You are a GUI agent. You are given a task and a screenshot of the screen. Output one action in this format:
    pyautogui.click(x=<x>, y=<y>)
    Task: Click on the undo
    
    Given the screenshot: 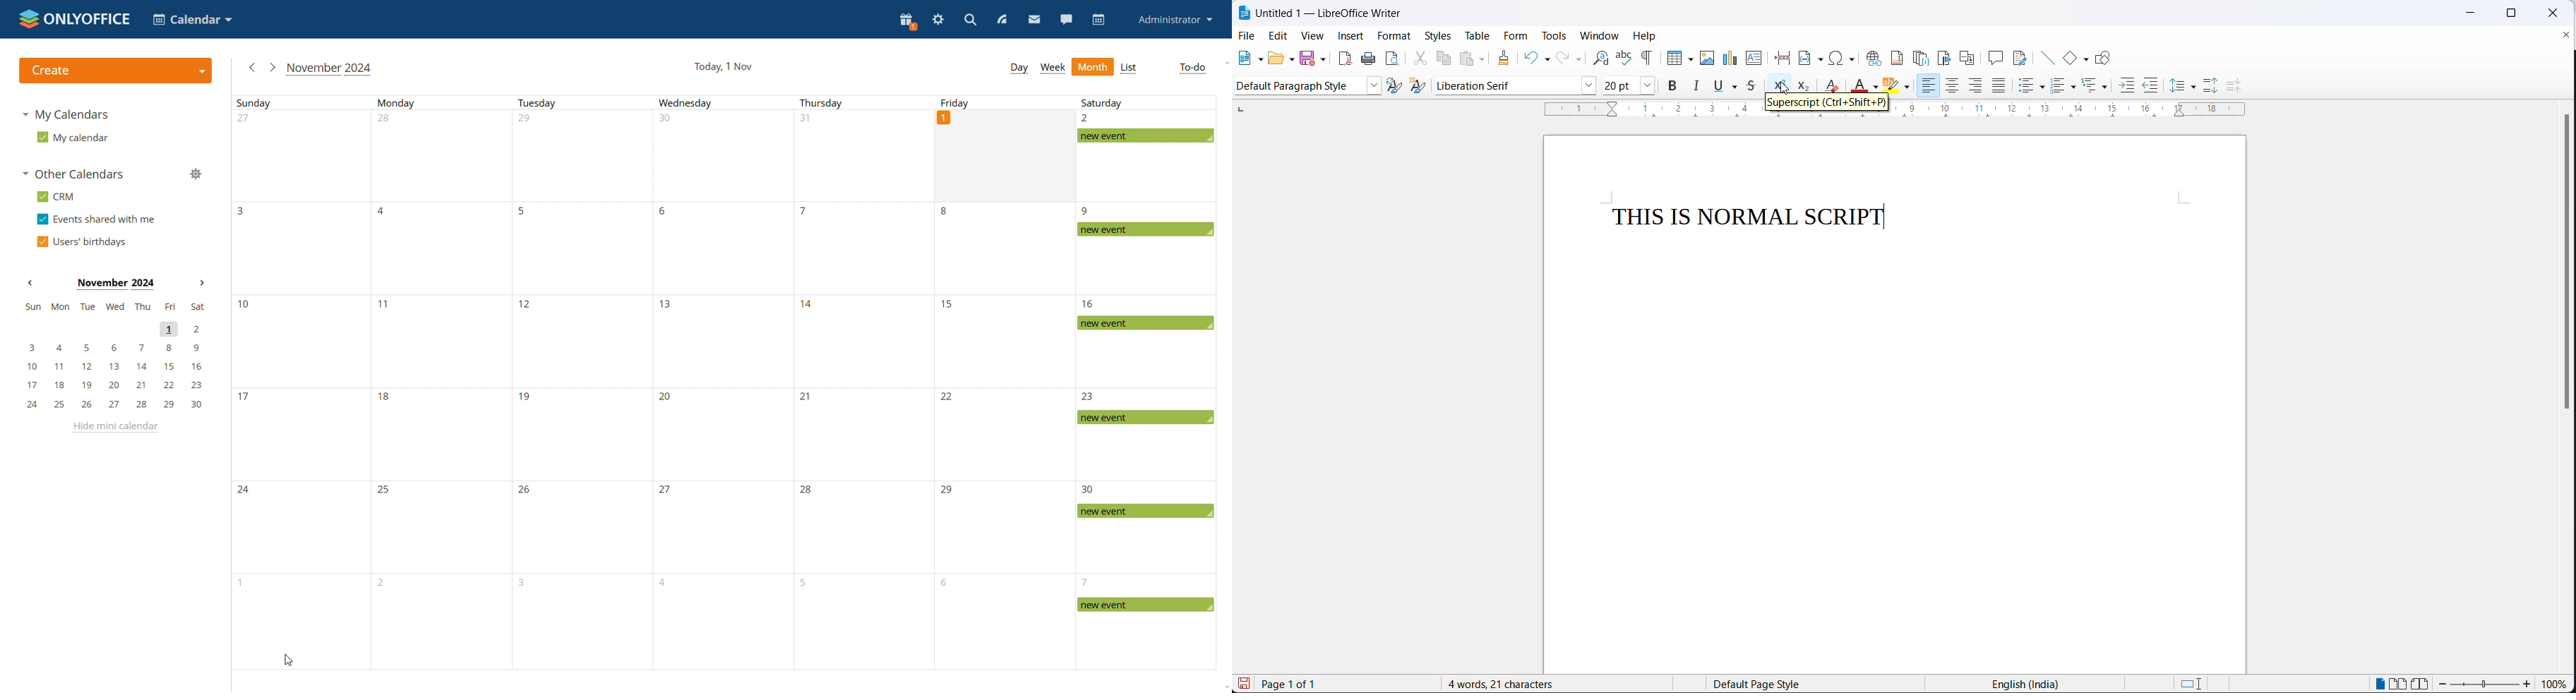 What is the action you would take?
    pyautogui.click(x=1530, y=57)
    